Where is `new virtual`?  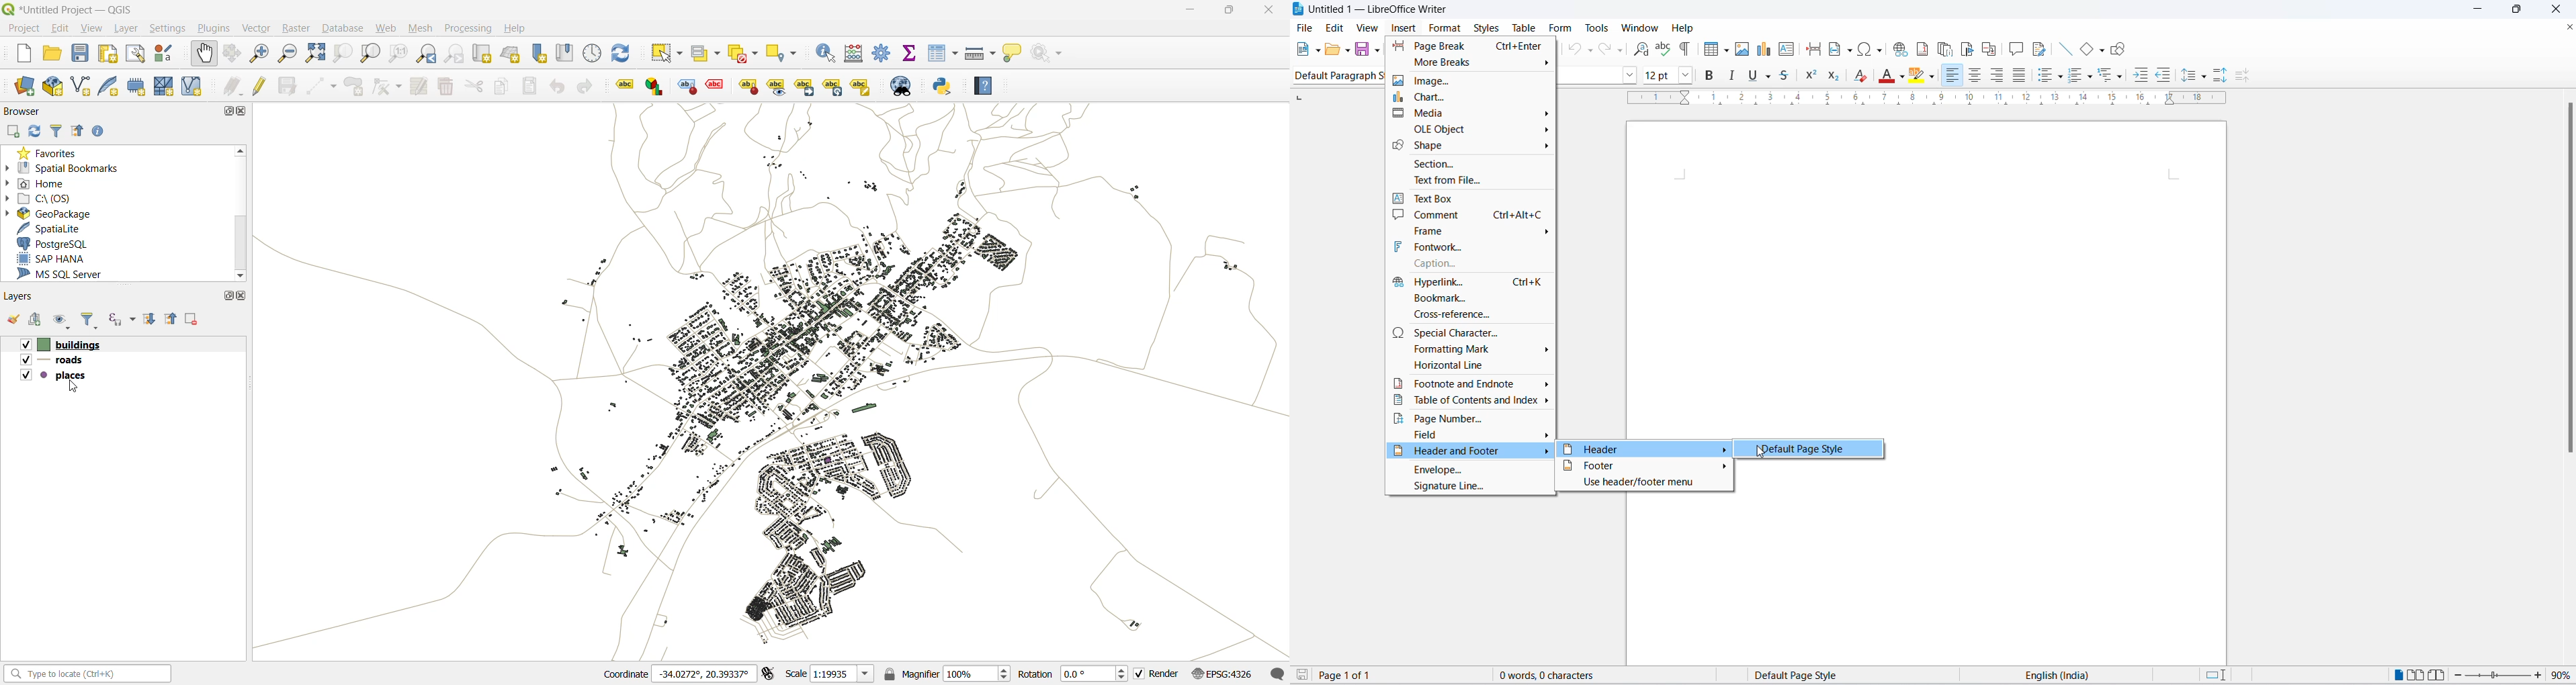 new virtual is located at coordinates (193, 87).